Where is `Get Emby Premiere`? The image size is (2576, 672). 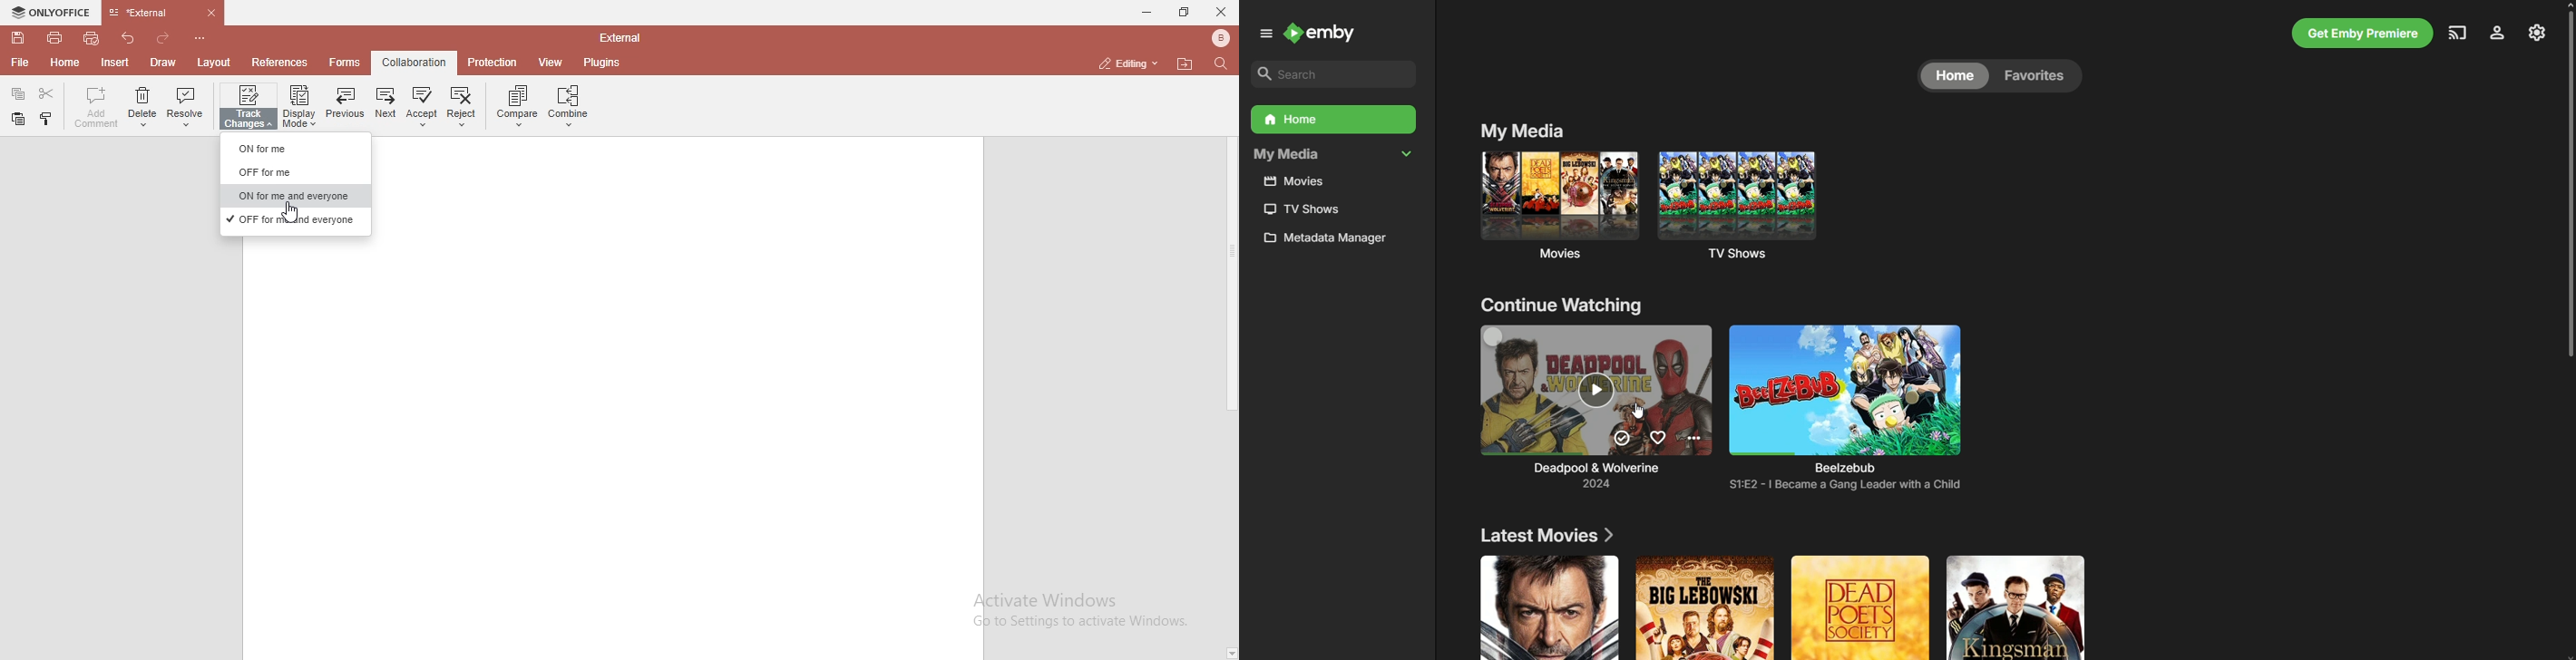
Get Emby Premiere is located at coordinates (2360, 33).